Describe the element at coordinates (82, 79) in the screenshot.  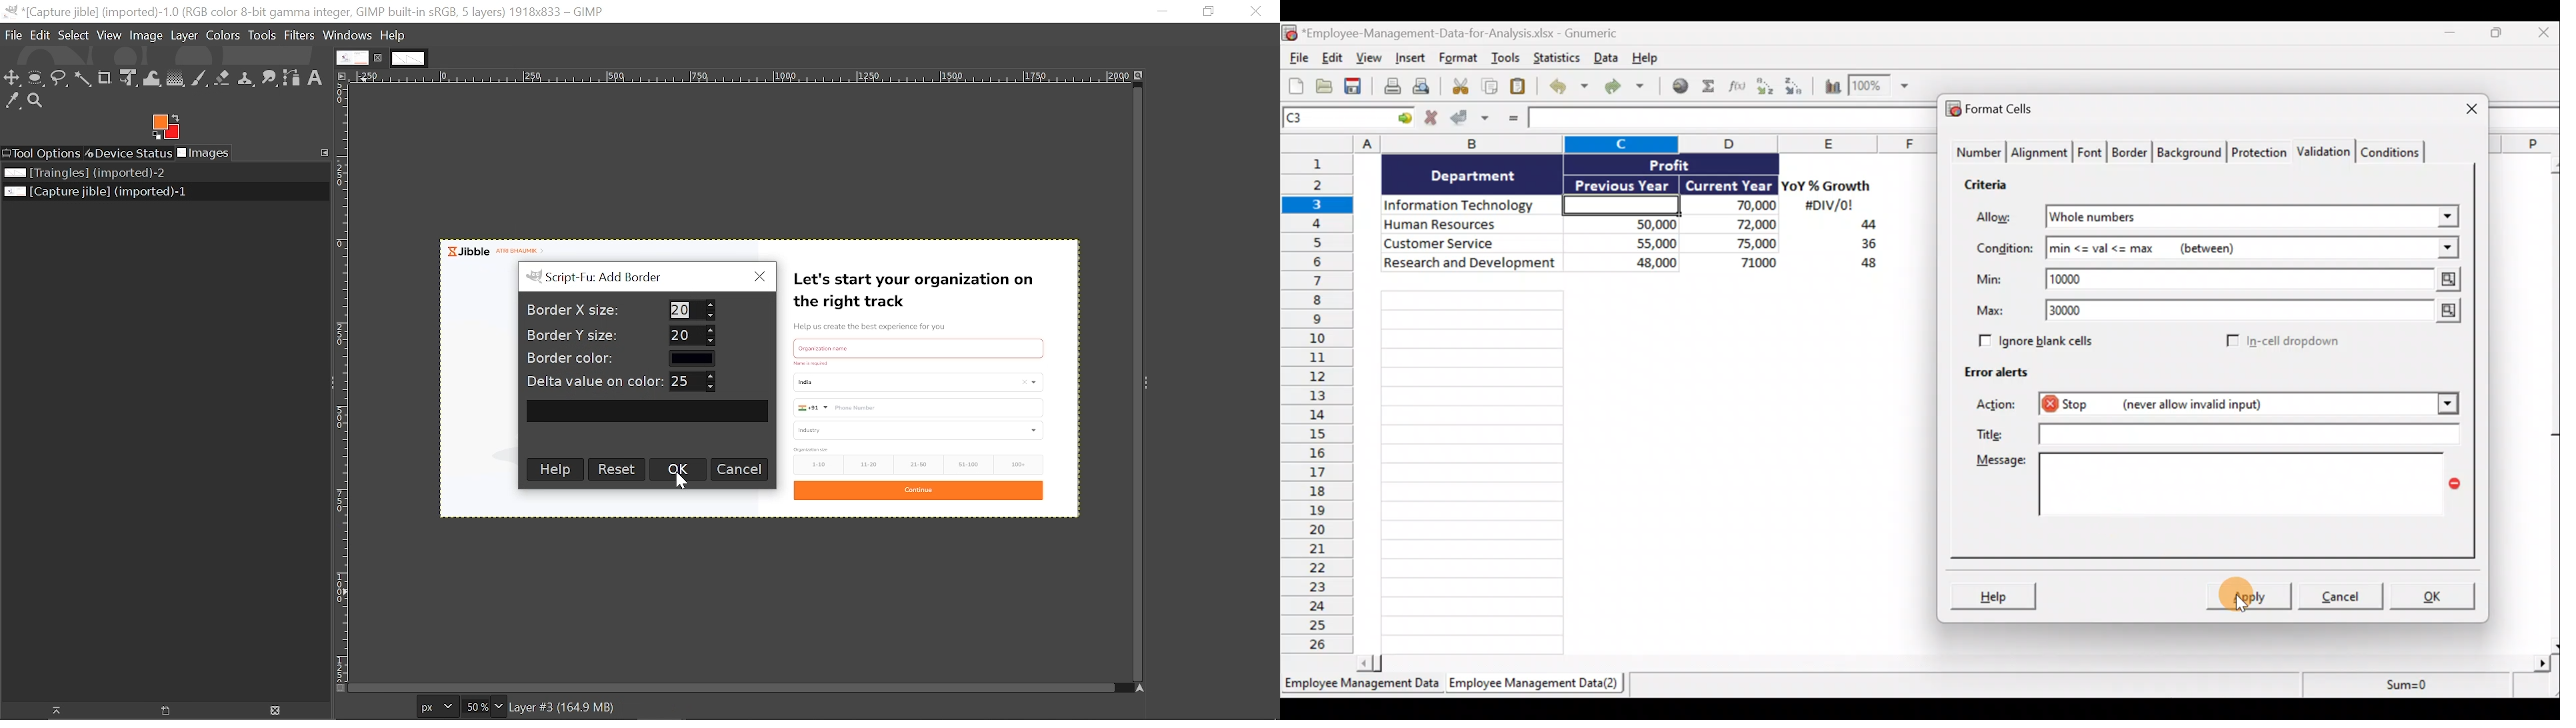
I see `Fuzzy select tool` at that location.